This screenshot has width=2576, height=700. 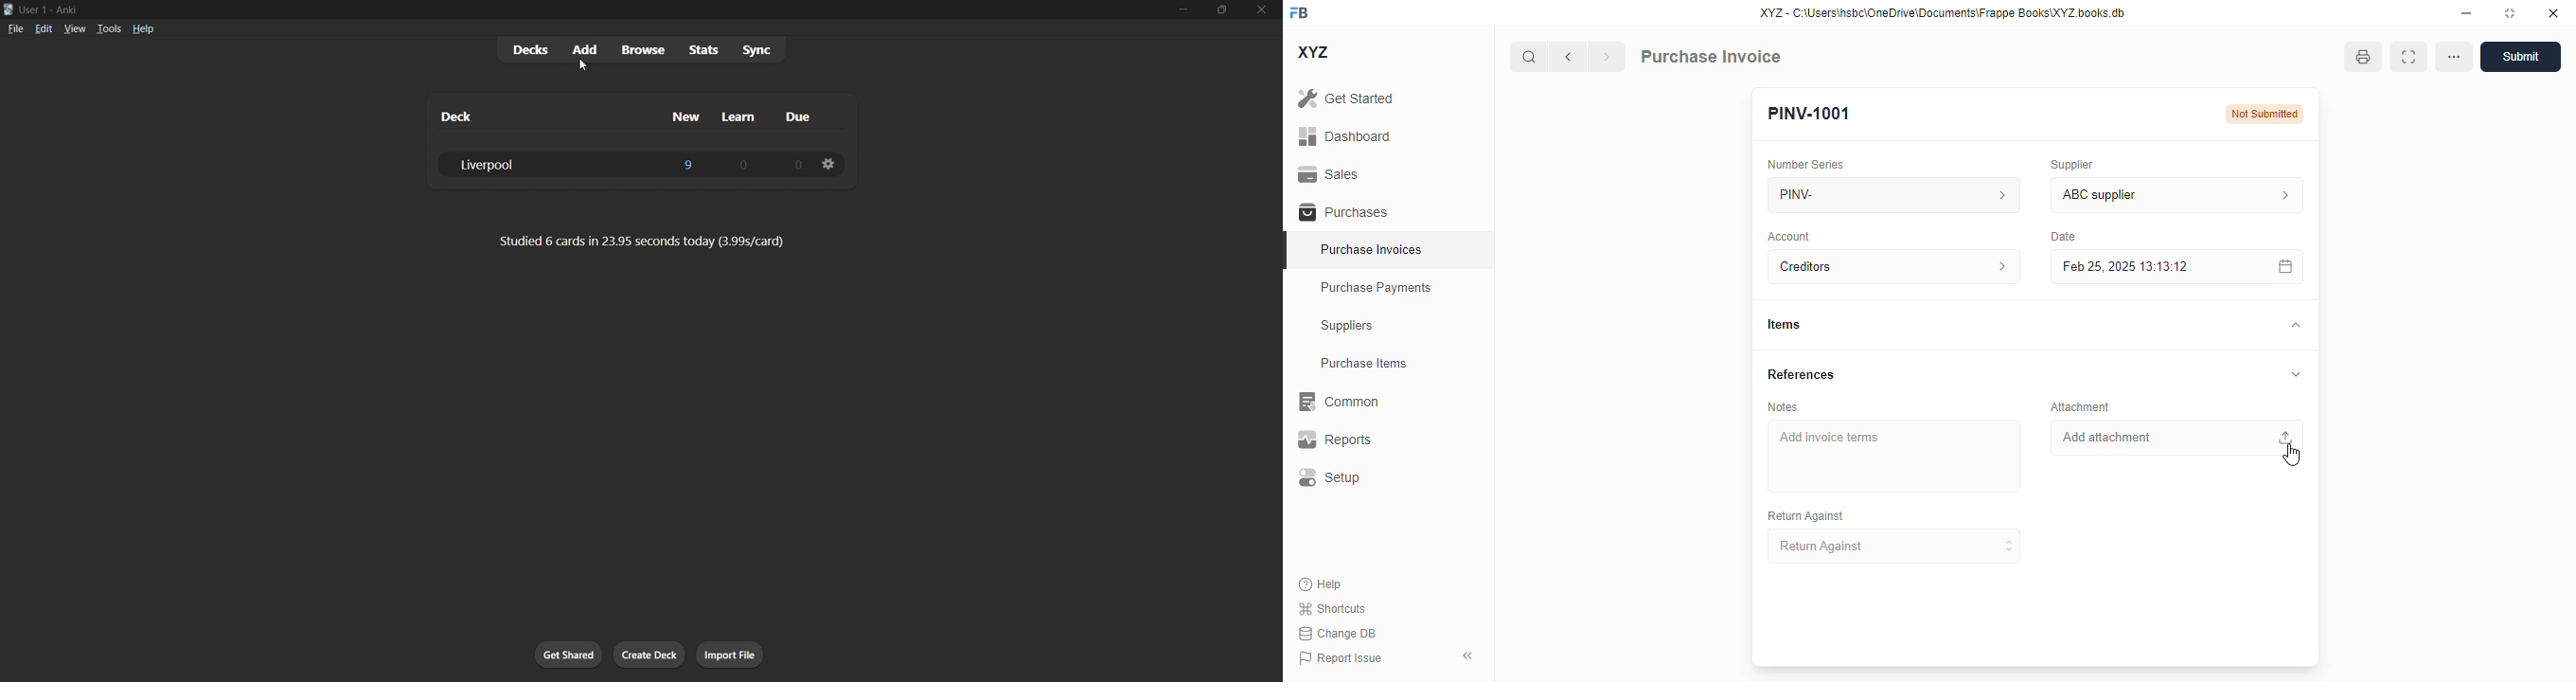 What do you see at coordinates (581, 47) in the screenshot?
I see `add` at bounding box center [581, 47].